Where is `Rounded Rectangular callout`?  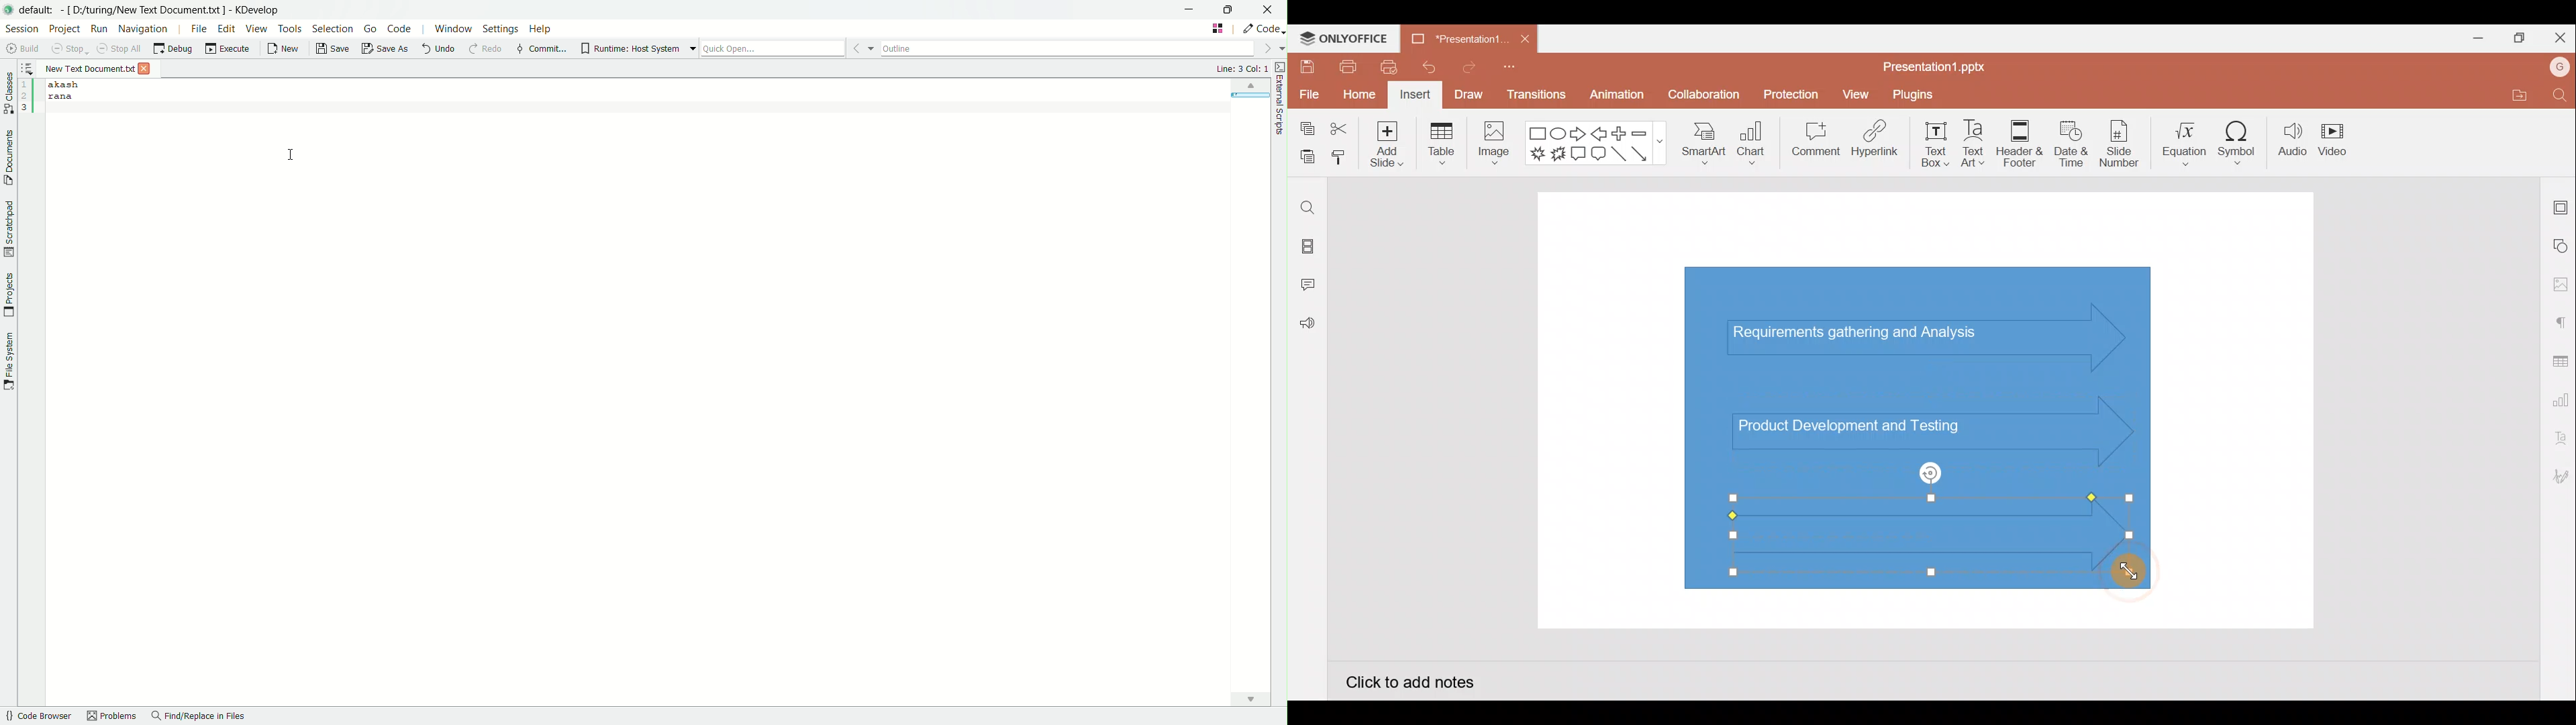 Rounded Rectangular callout is located at coordinates (1598, 152).